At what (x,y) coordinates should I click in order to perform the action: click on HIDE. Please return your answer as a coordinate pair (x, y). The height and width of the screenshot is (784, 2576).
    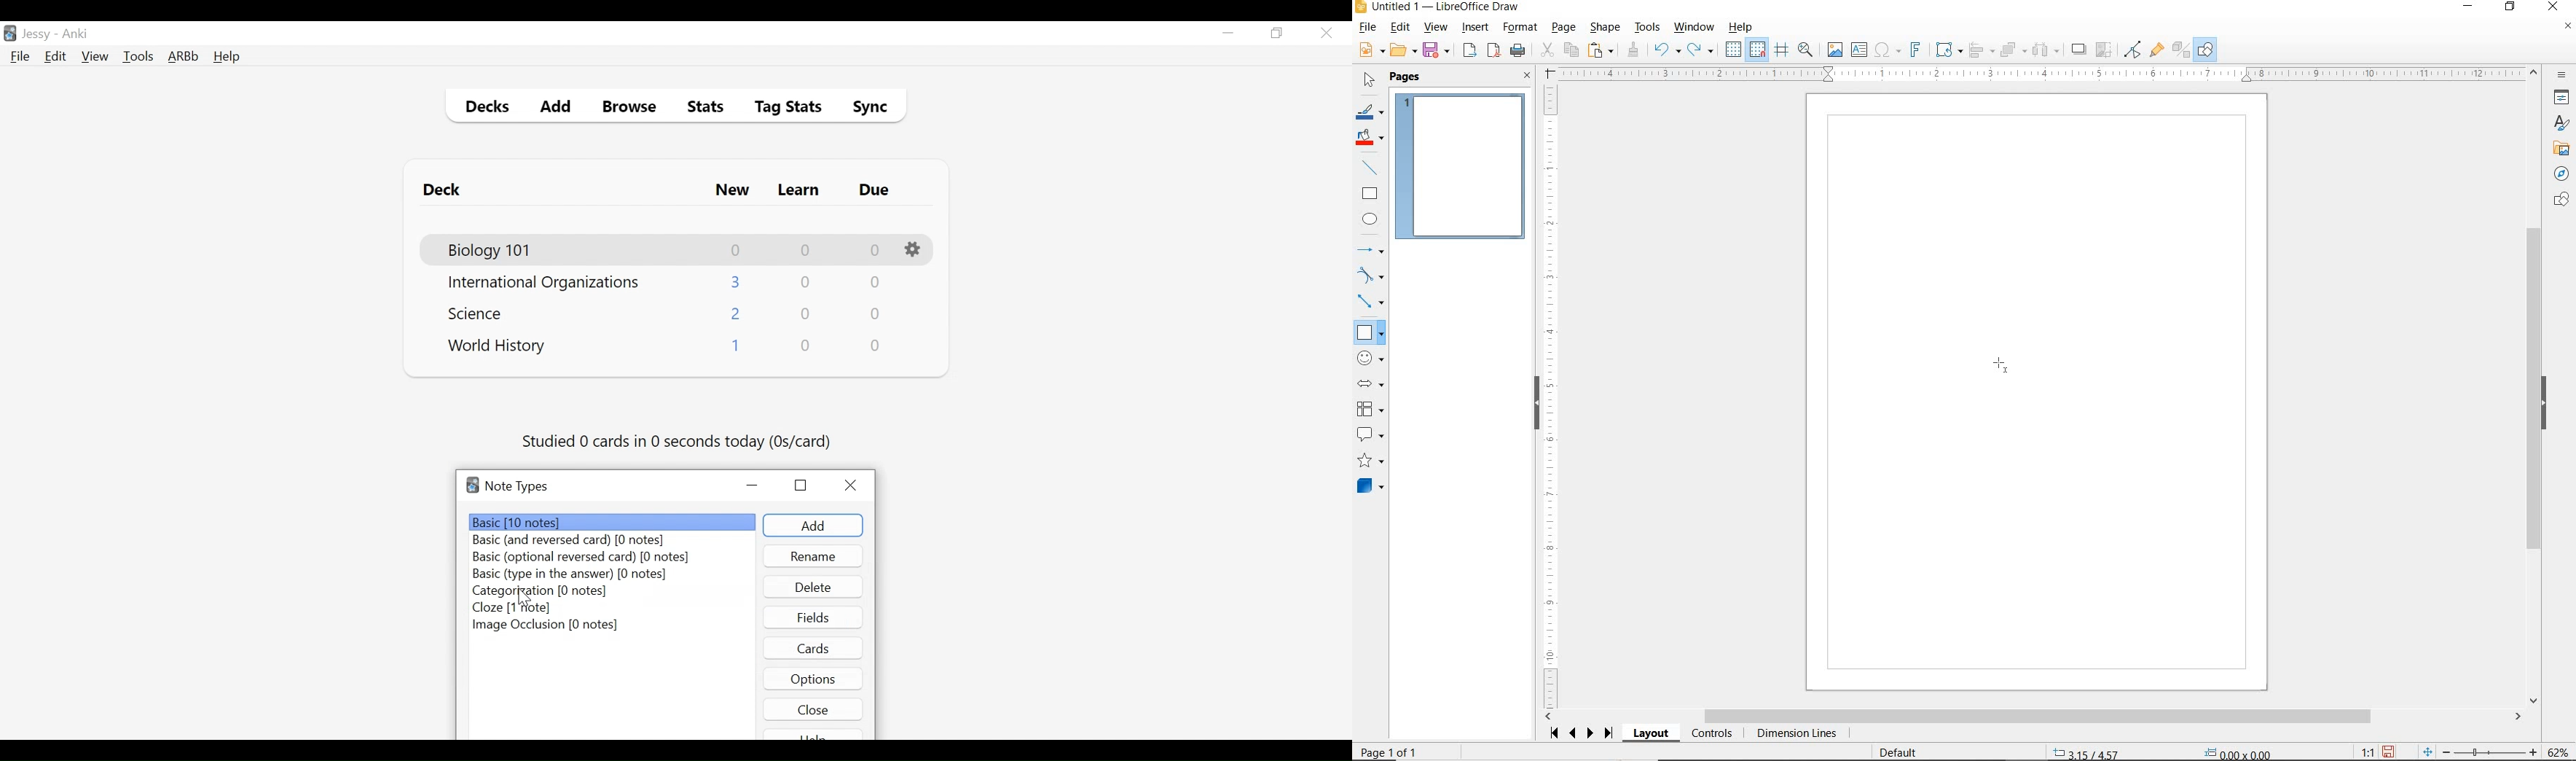
    Looking at the image, I should click on (1536, 405).